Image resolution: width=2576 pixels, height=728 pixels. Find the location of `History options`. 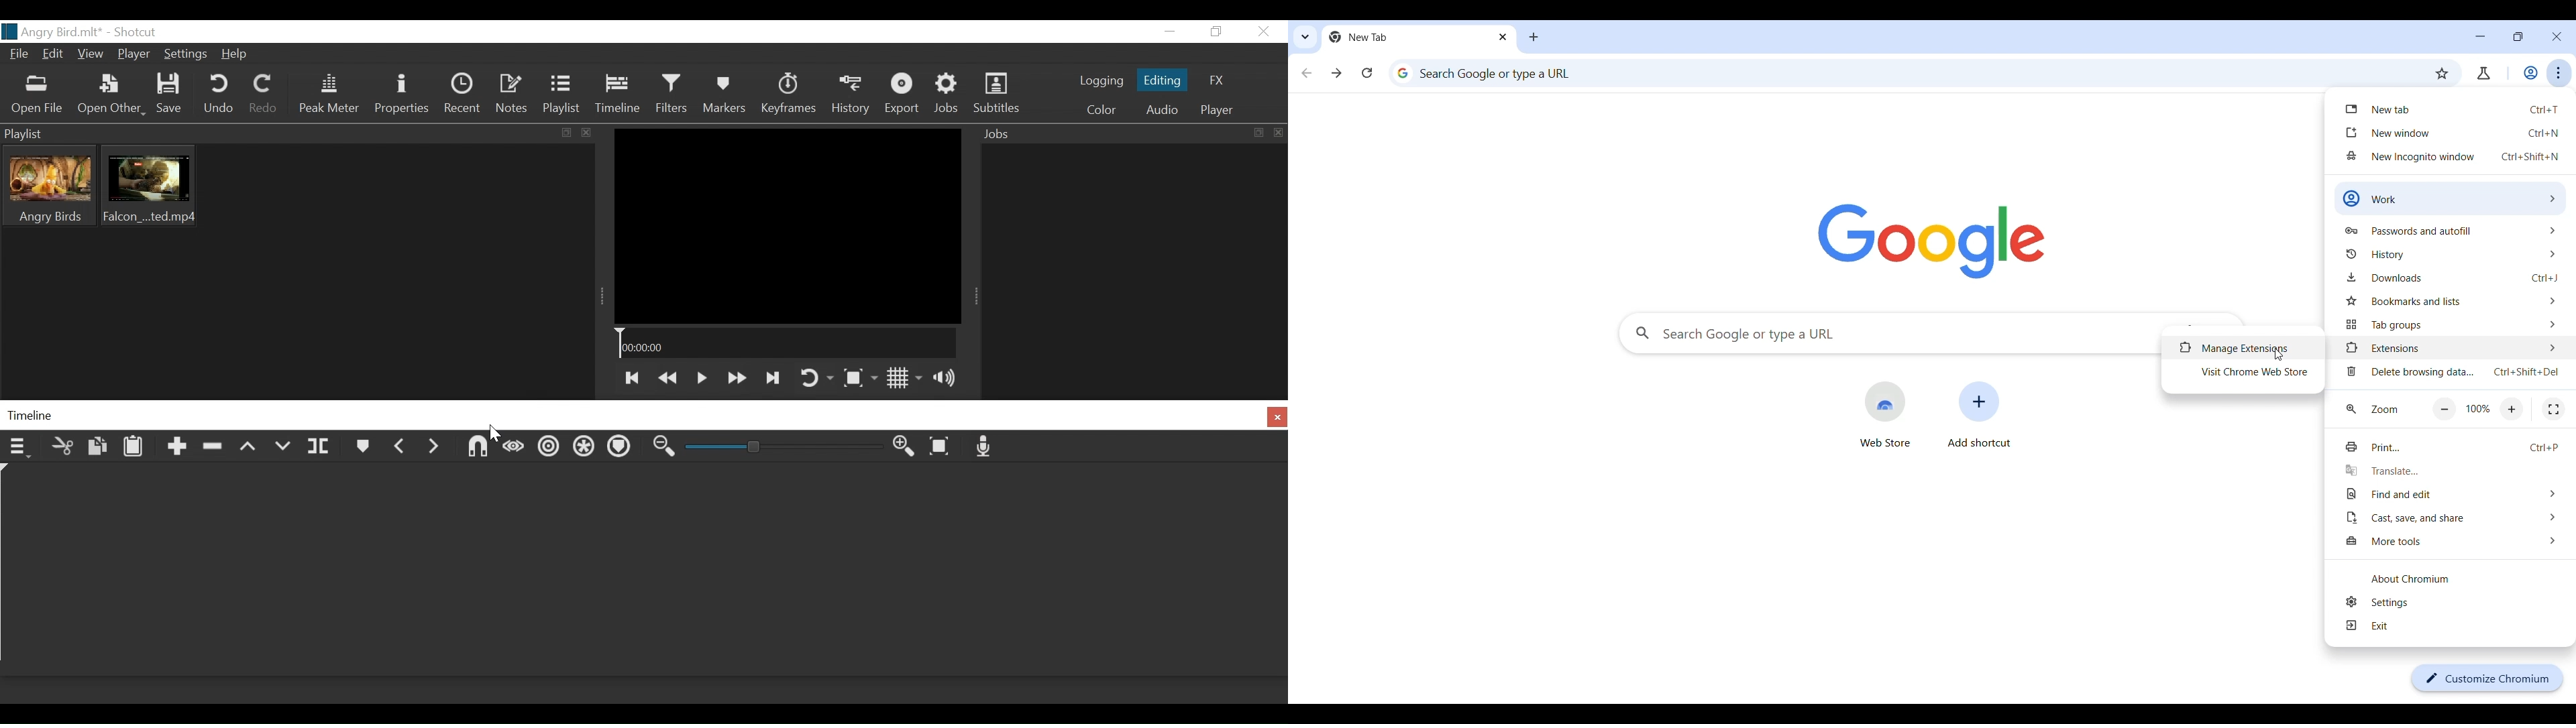

History options is located at coordinates (2451, 254).